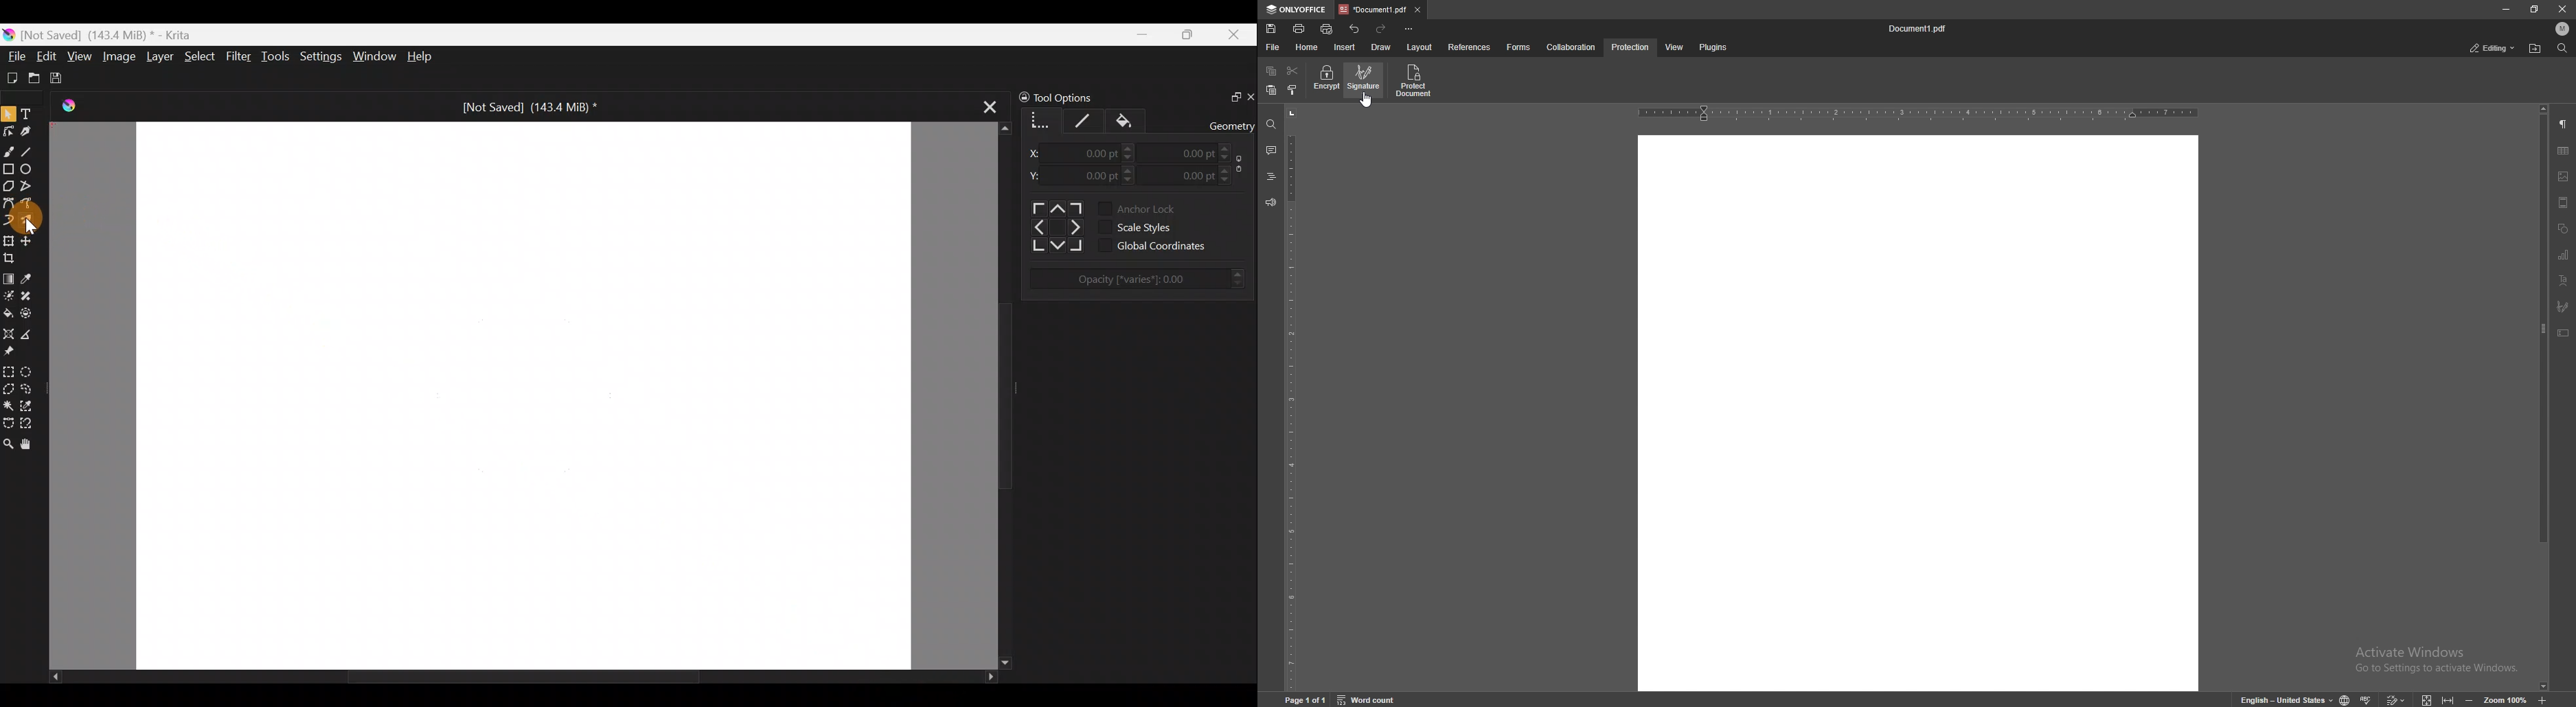 This screenshot has width=2576, height=728. What do you see at coordinates (1227, 170) in the screenshot?
I see `Increase` at bounding box center [1227, 170].